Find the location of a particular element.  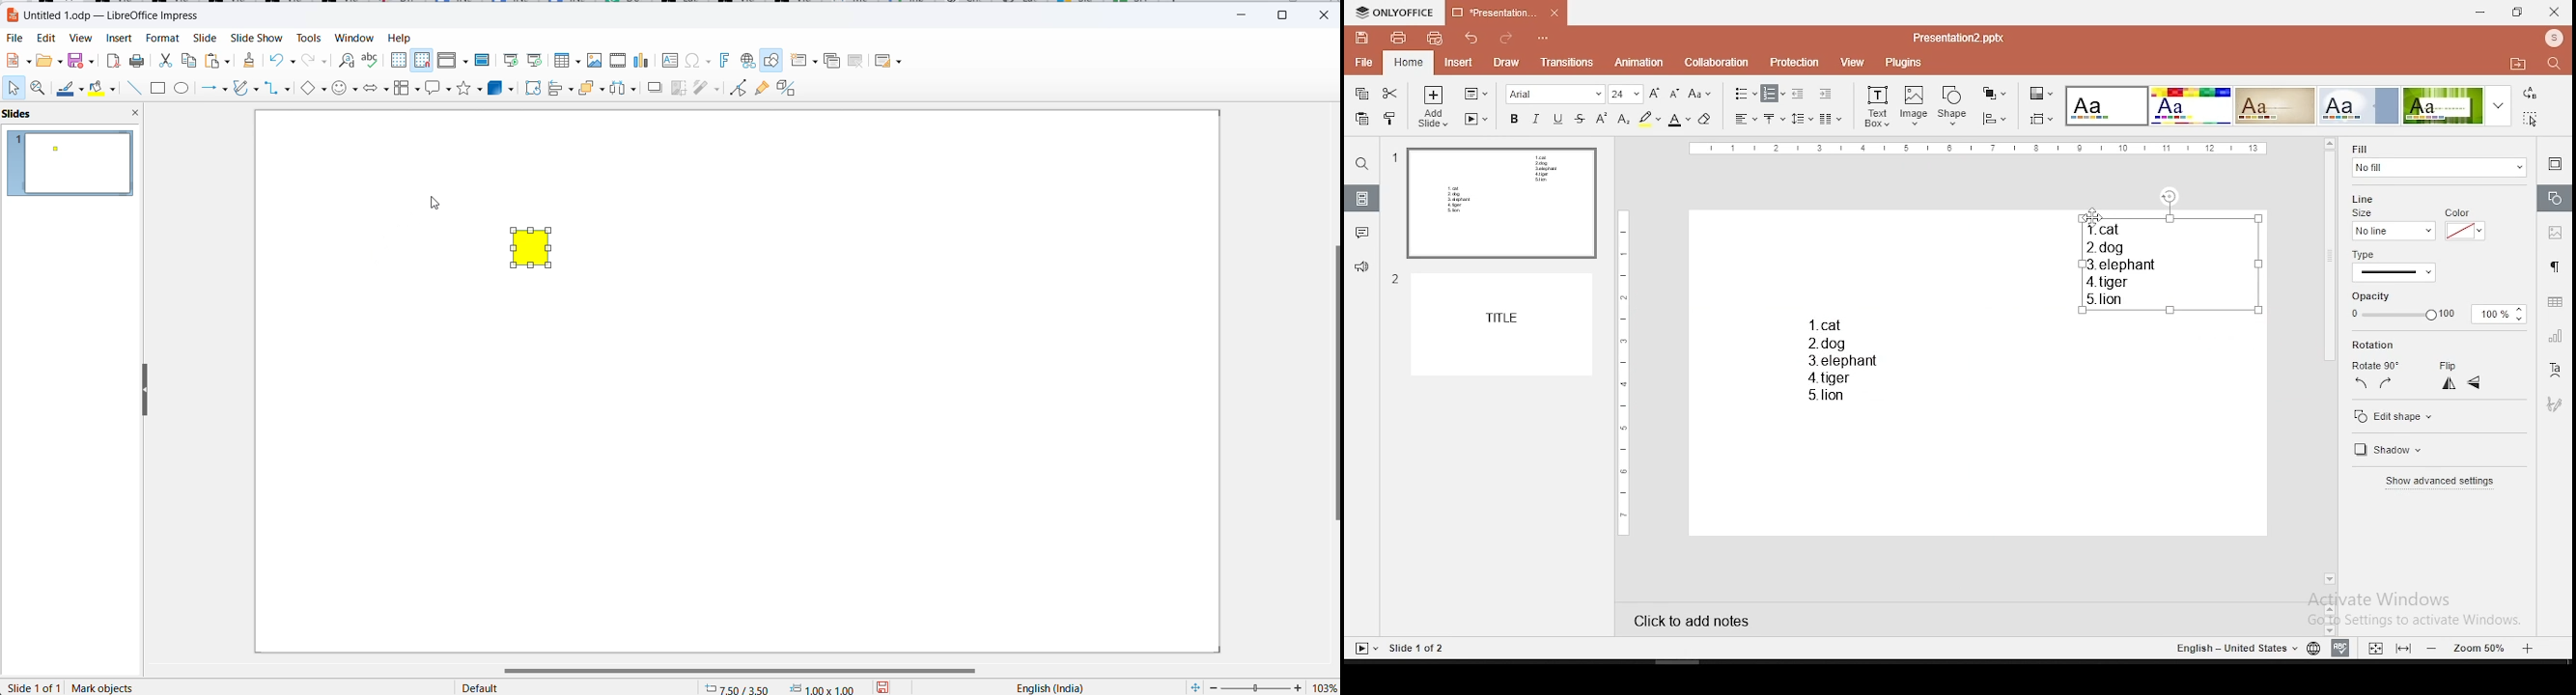

bold is located at coordinates (1512, 118).